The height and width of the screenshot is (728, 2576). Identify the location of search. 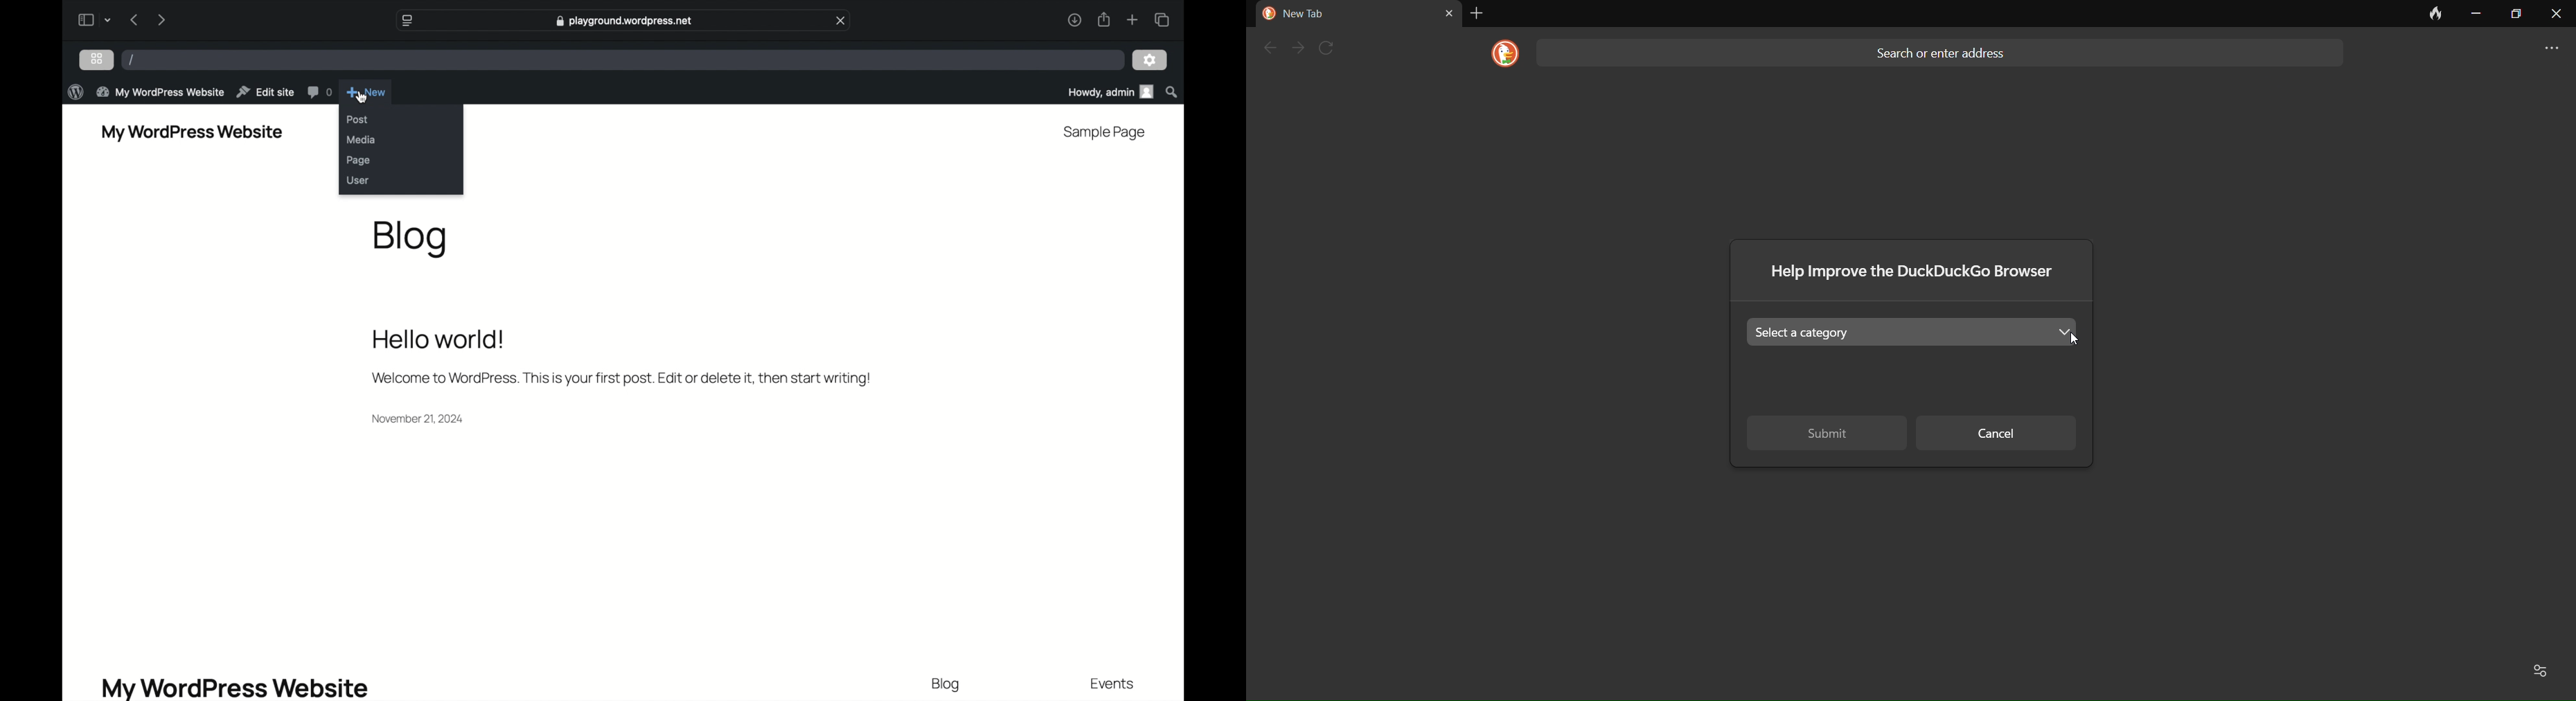
(1172, 92).